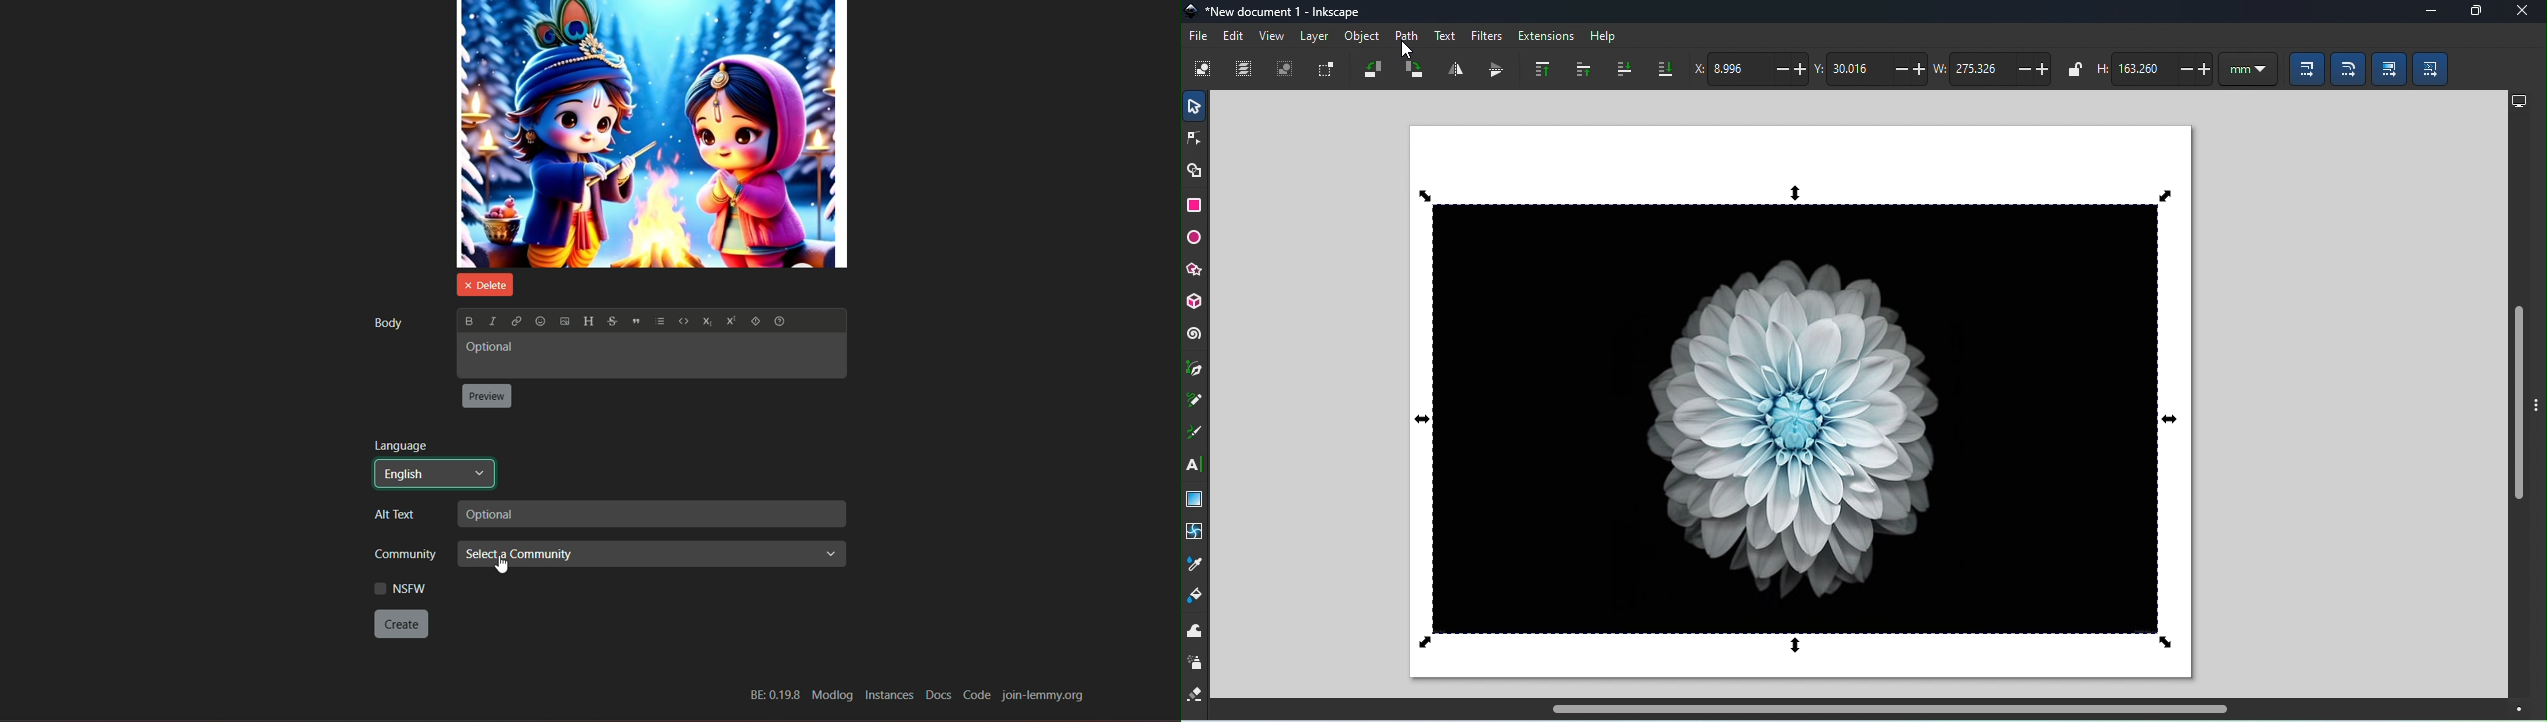 The image size is (2548, 728). What do you see at coordinates (1285, 71) in the screenshot?
I see `Deselect any selected objects` at bounding box center [1285, 71].